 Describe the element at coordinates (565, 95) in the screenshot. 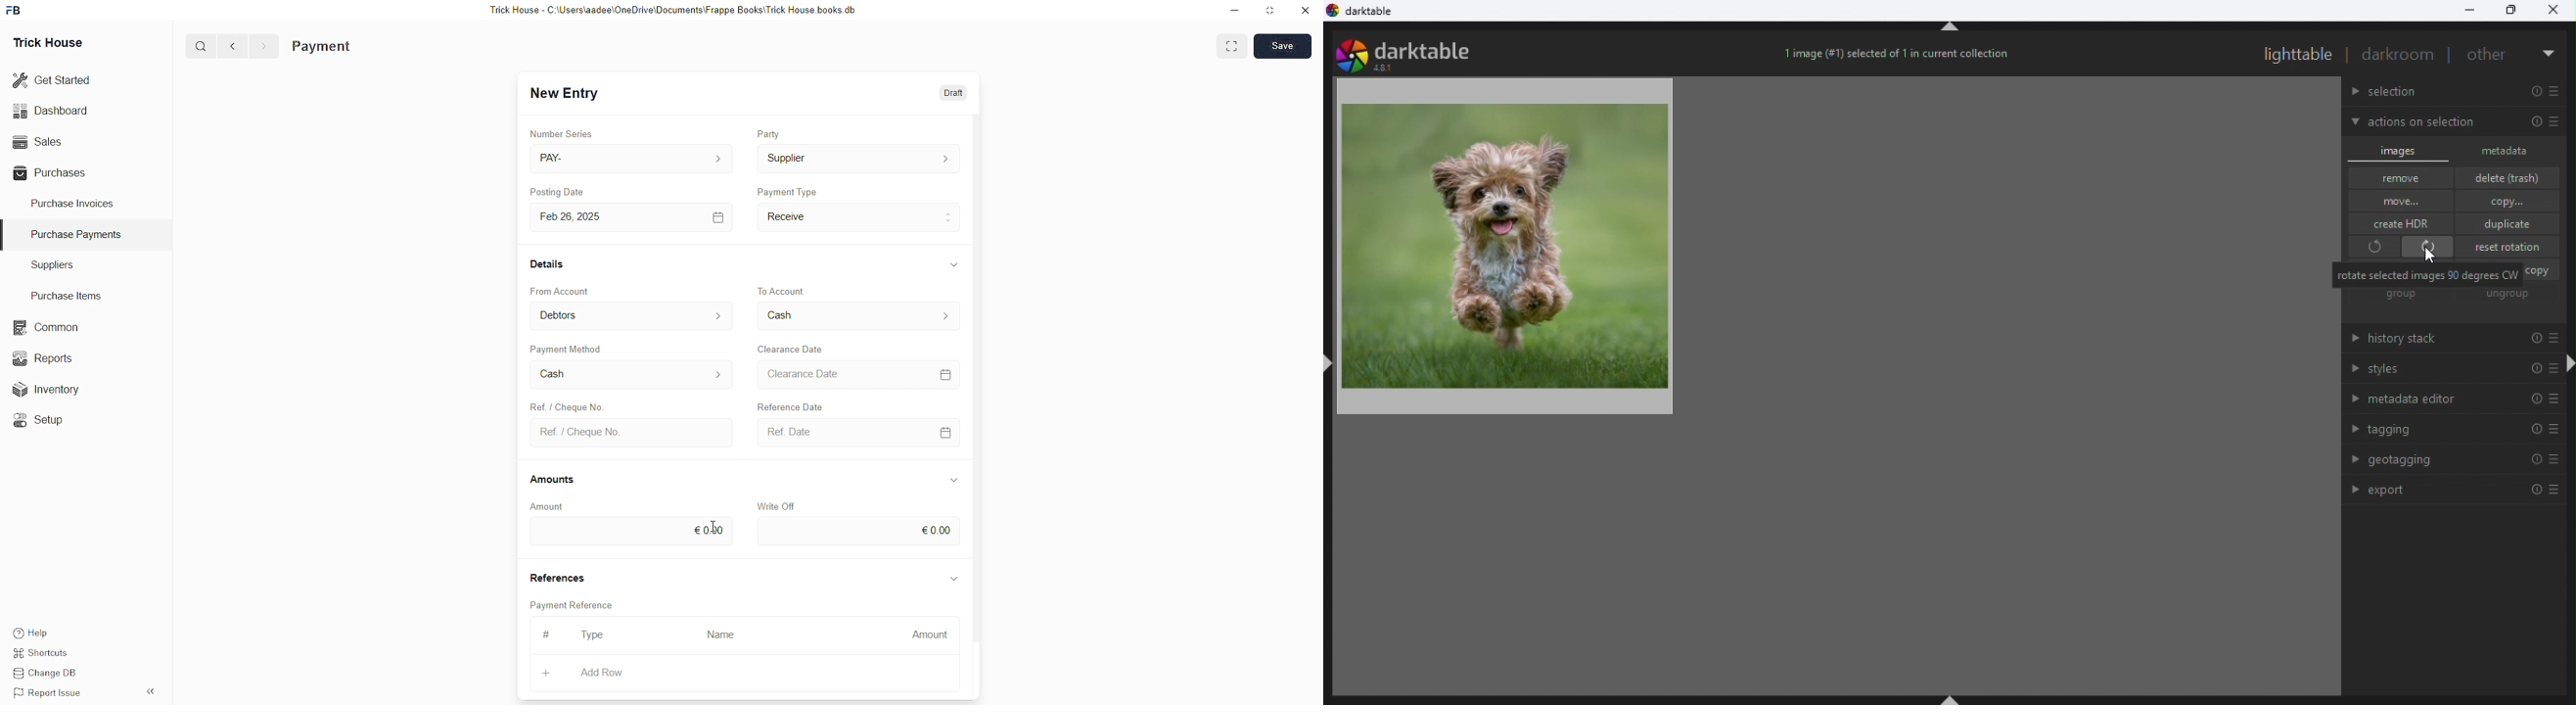

I see `New Entry` at that location.